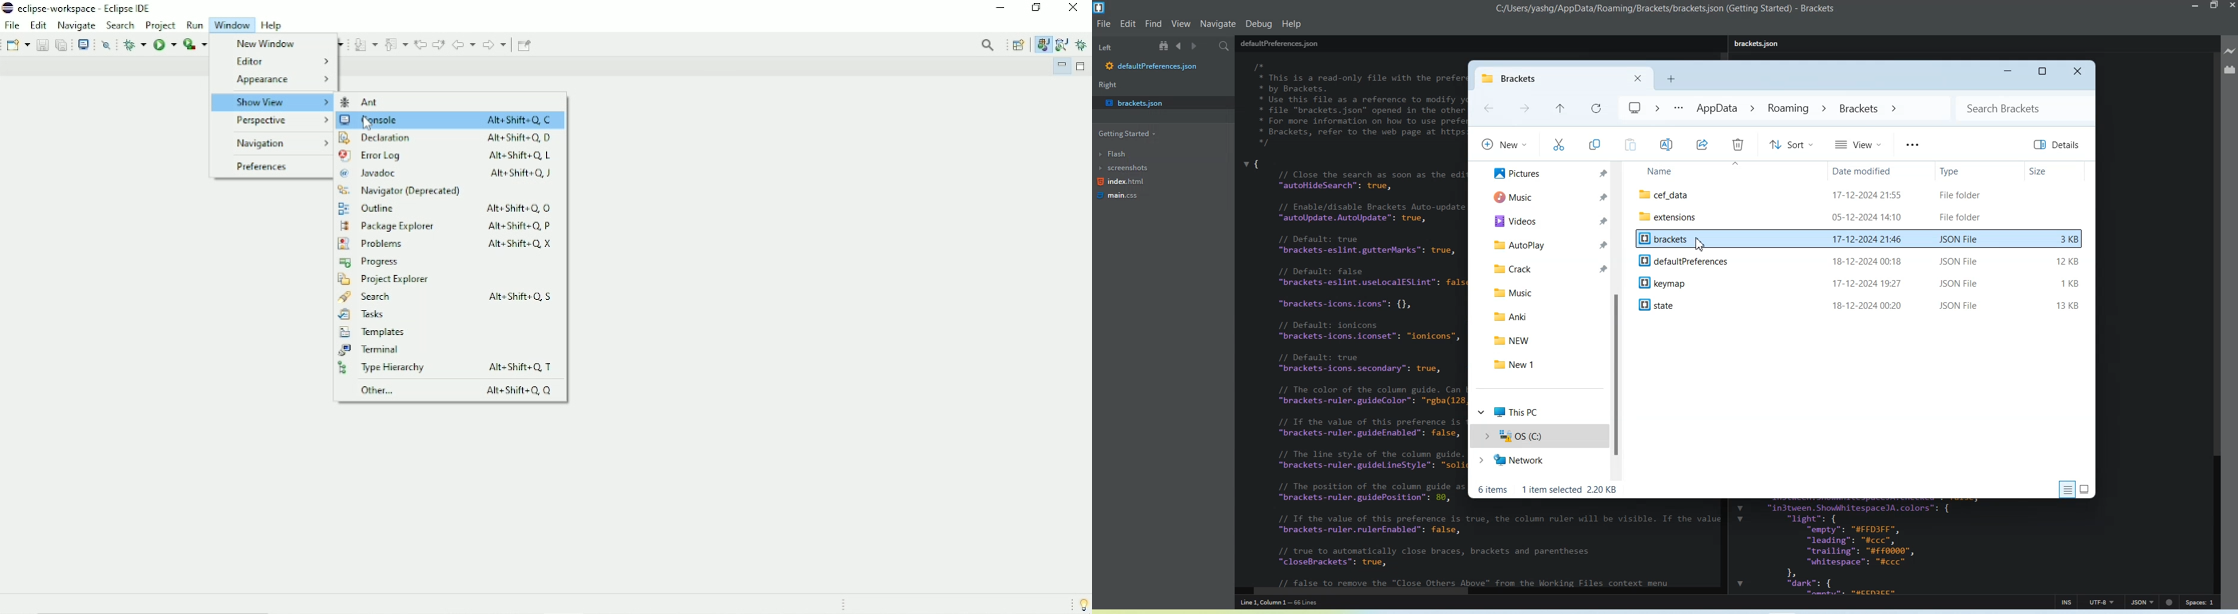 This screenshot has height=616, width=2240. I want to click on Paste, so click(1630, 145).